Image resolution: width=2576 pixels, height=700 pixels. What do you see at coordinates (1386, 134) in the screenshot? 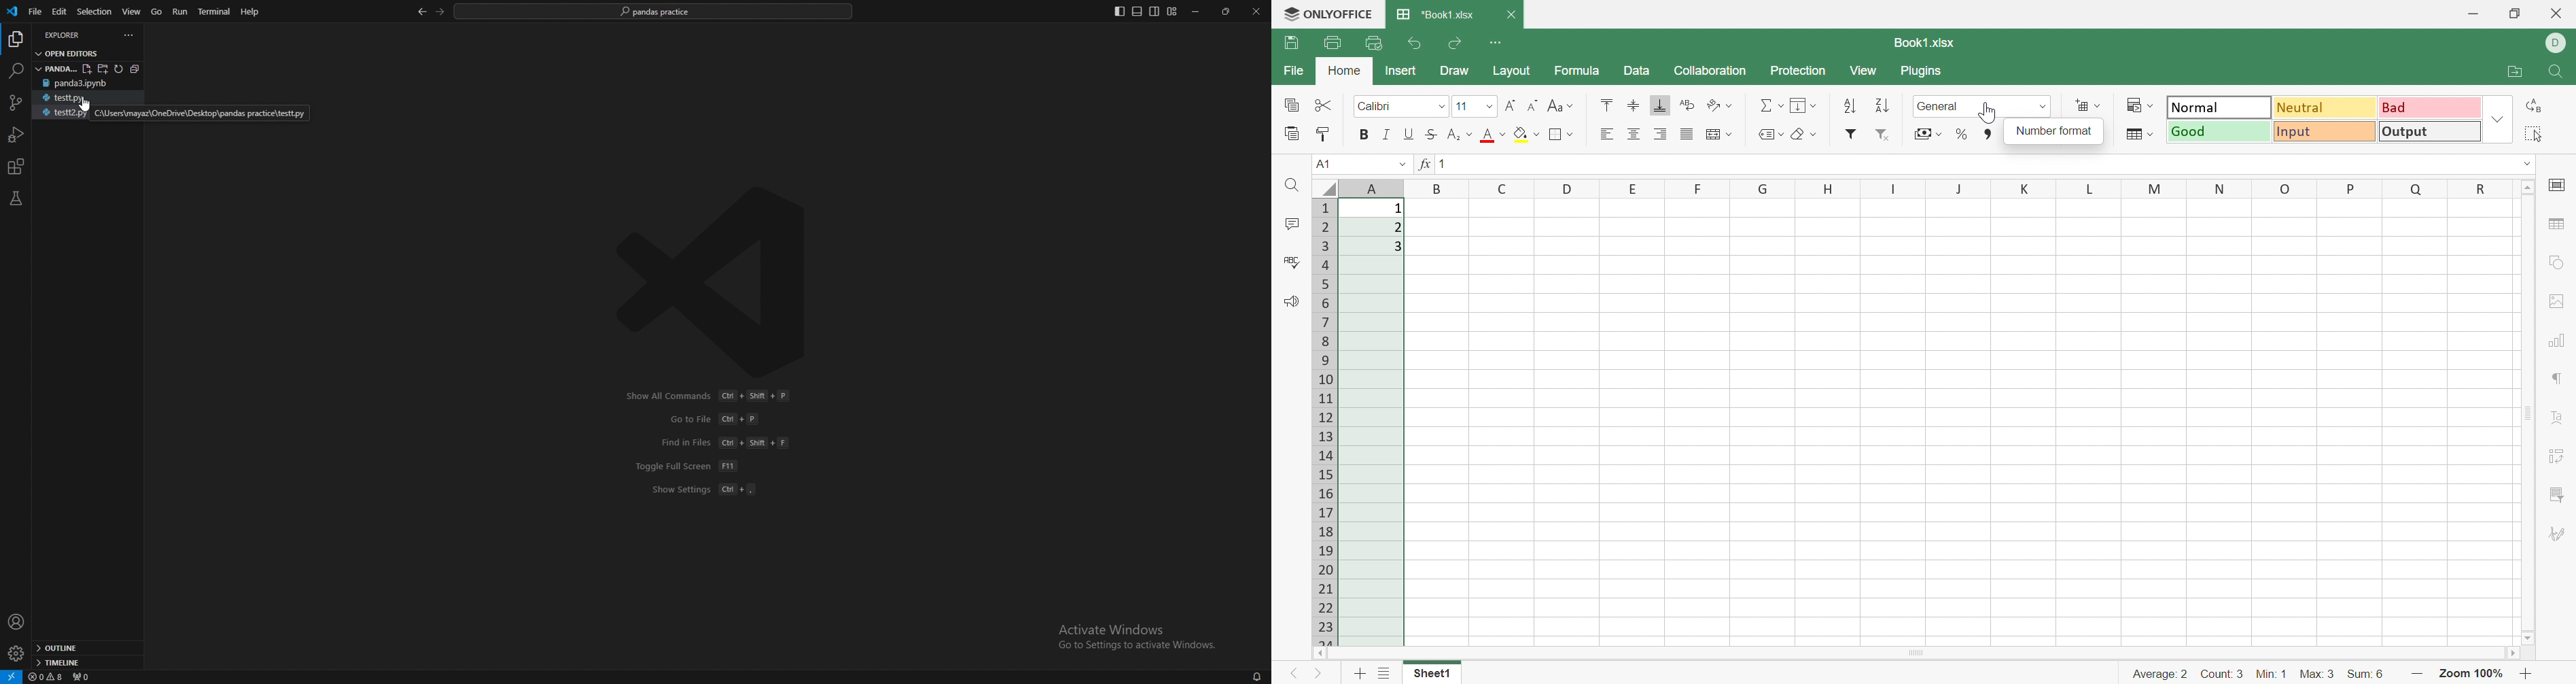
I see `Italic` at bounding box center [1386, 134].